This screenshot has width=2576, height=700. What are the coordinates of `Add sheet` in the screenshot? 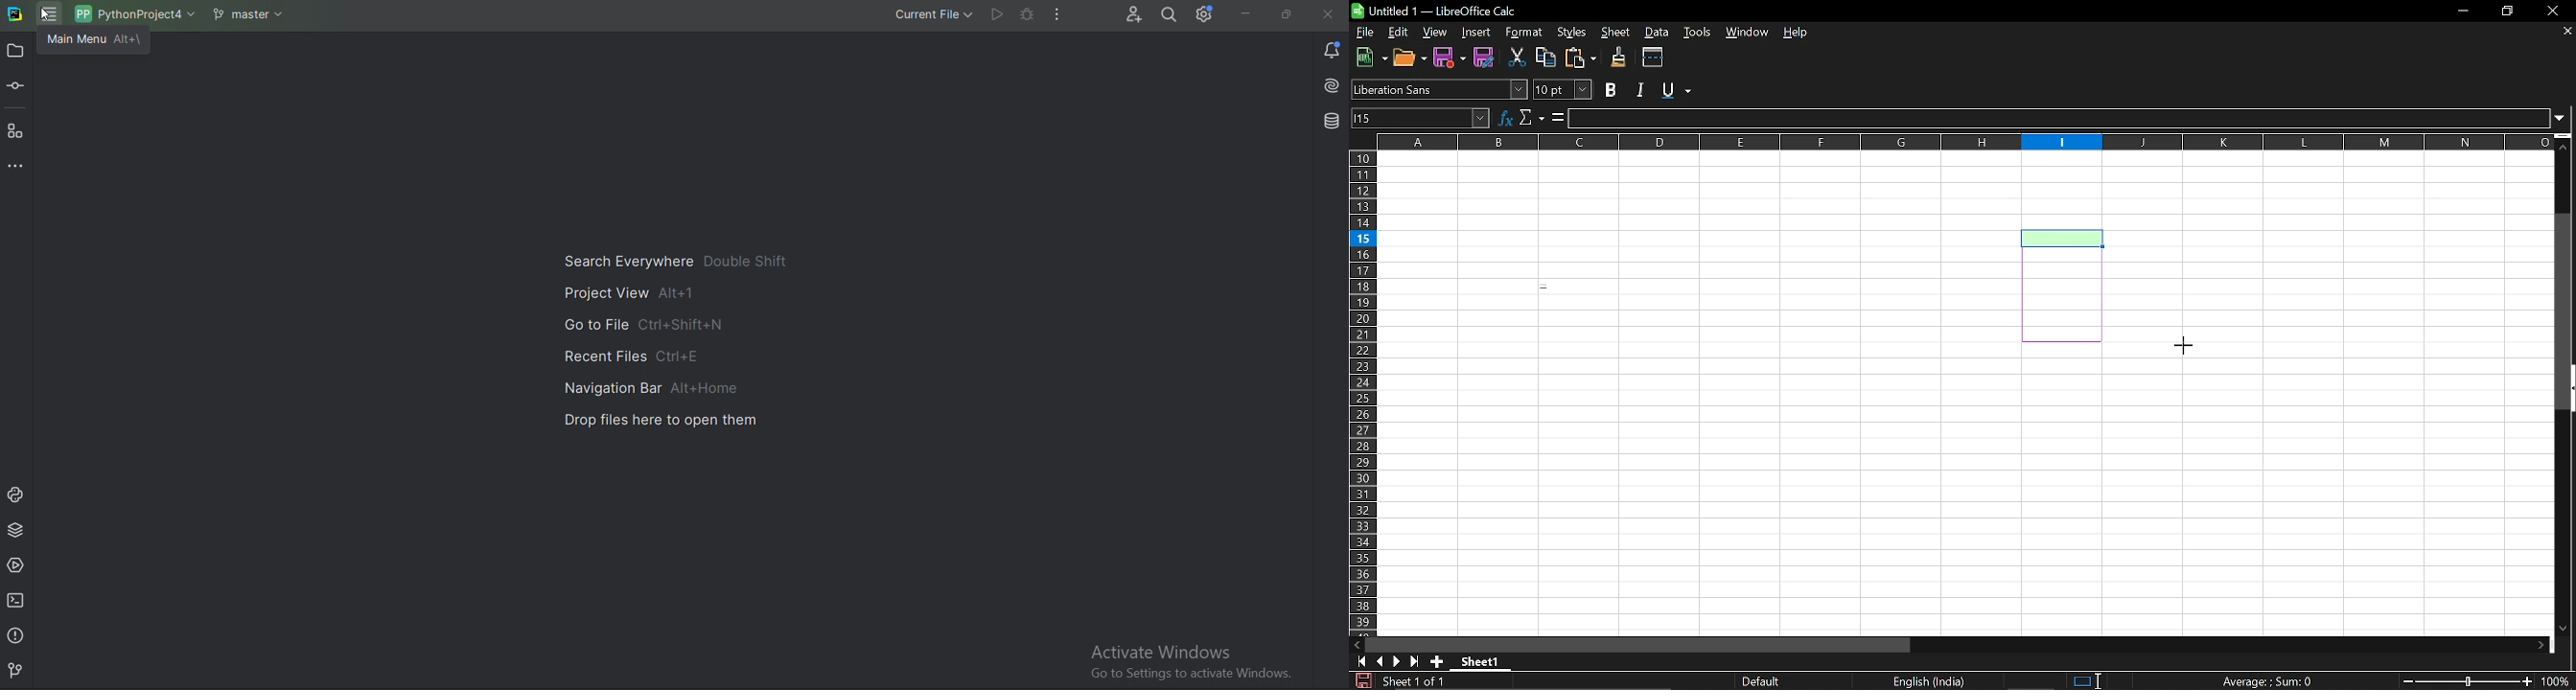 It's located at (1438, 662).